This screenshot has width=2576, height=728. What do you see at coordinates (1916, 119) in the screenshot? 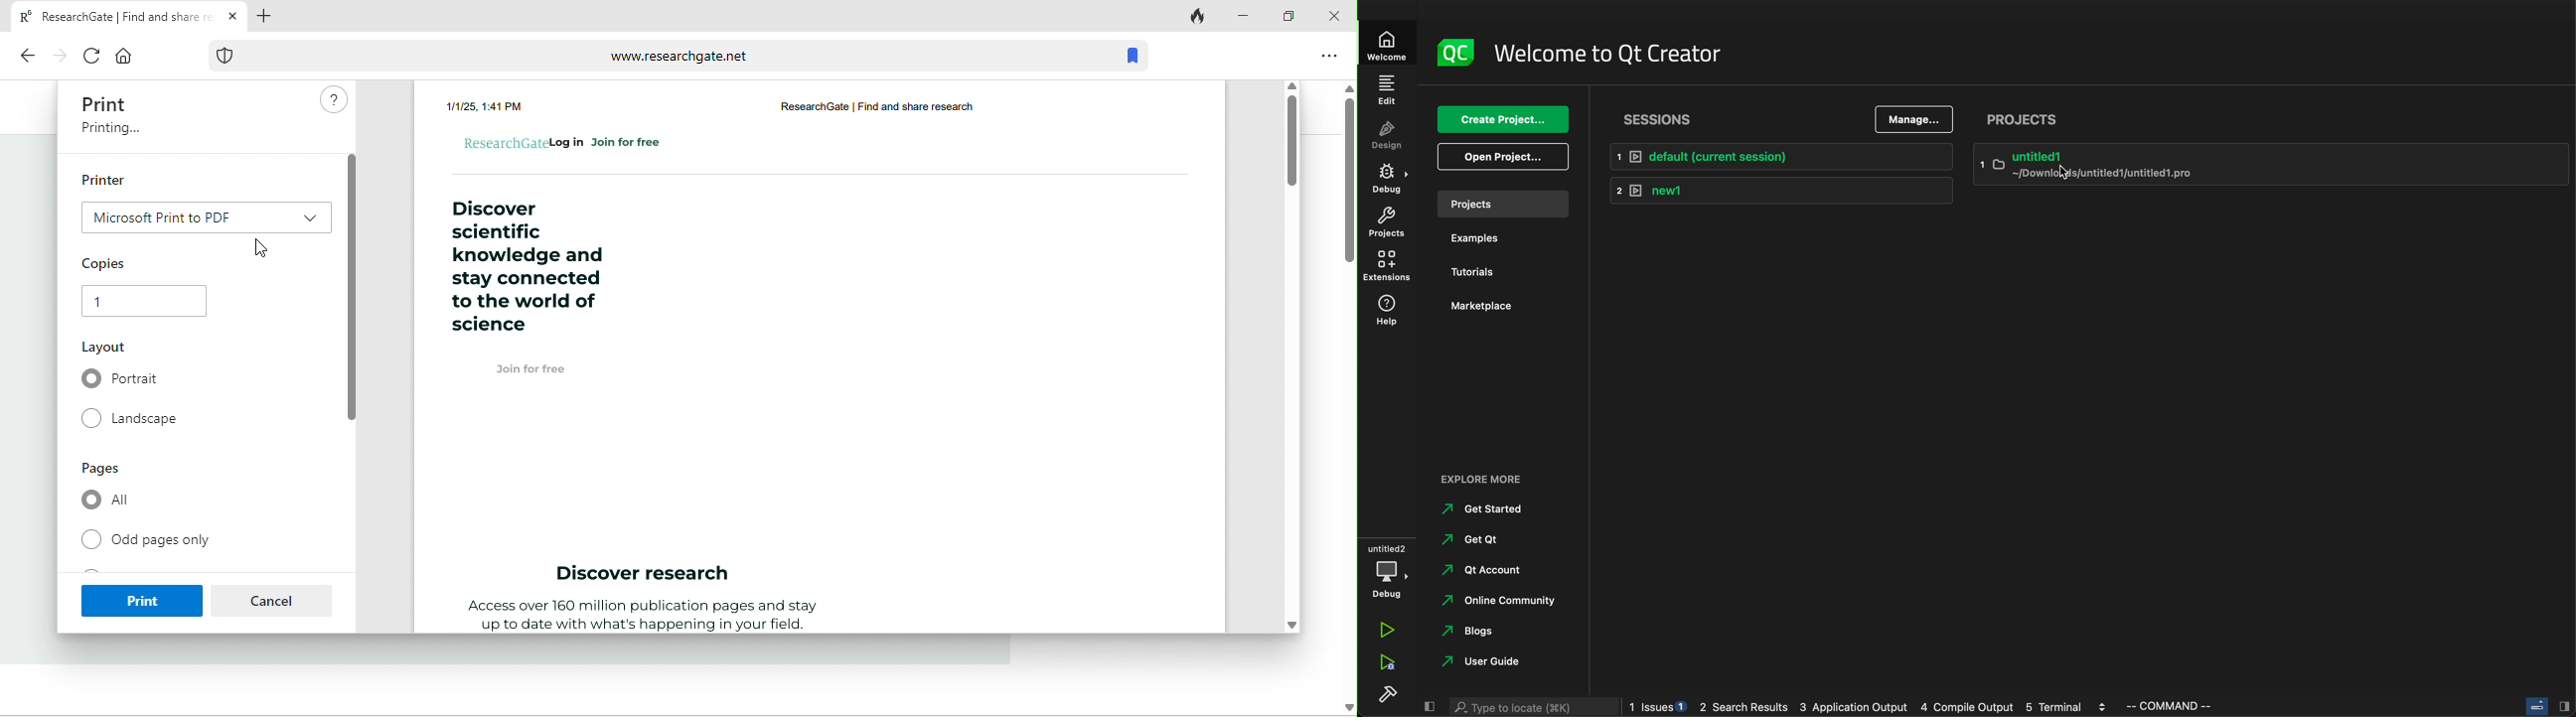
I see `manage` at bounding box center [1916, 119].